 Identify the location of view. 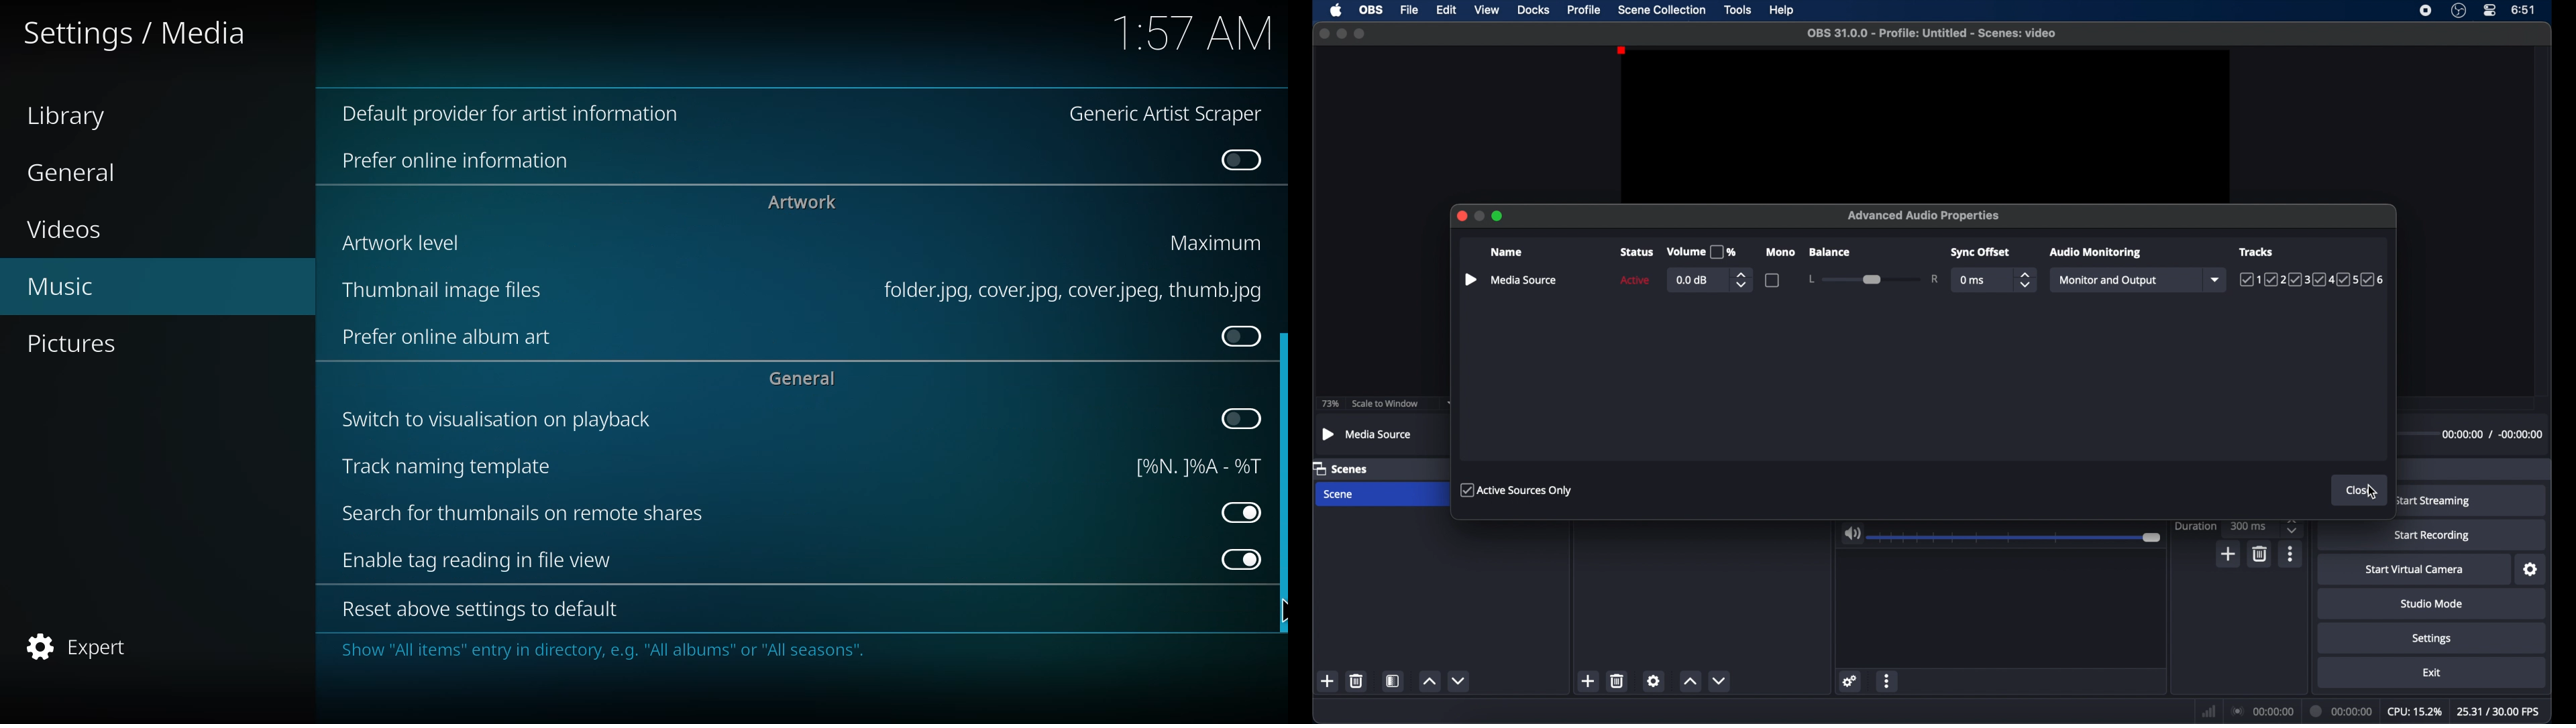
(1487, 11).